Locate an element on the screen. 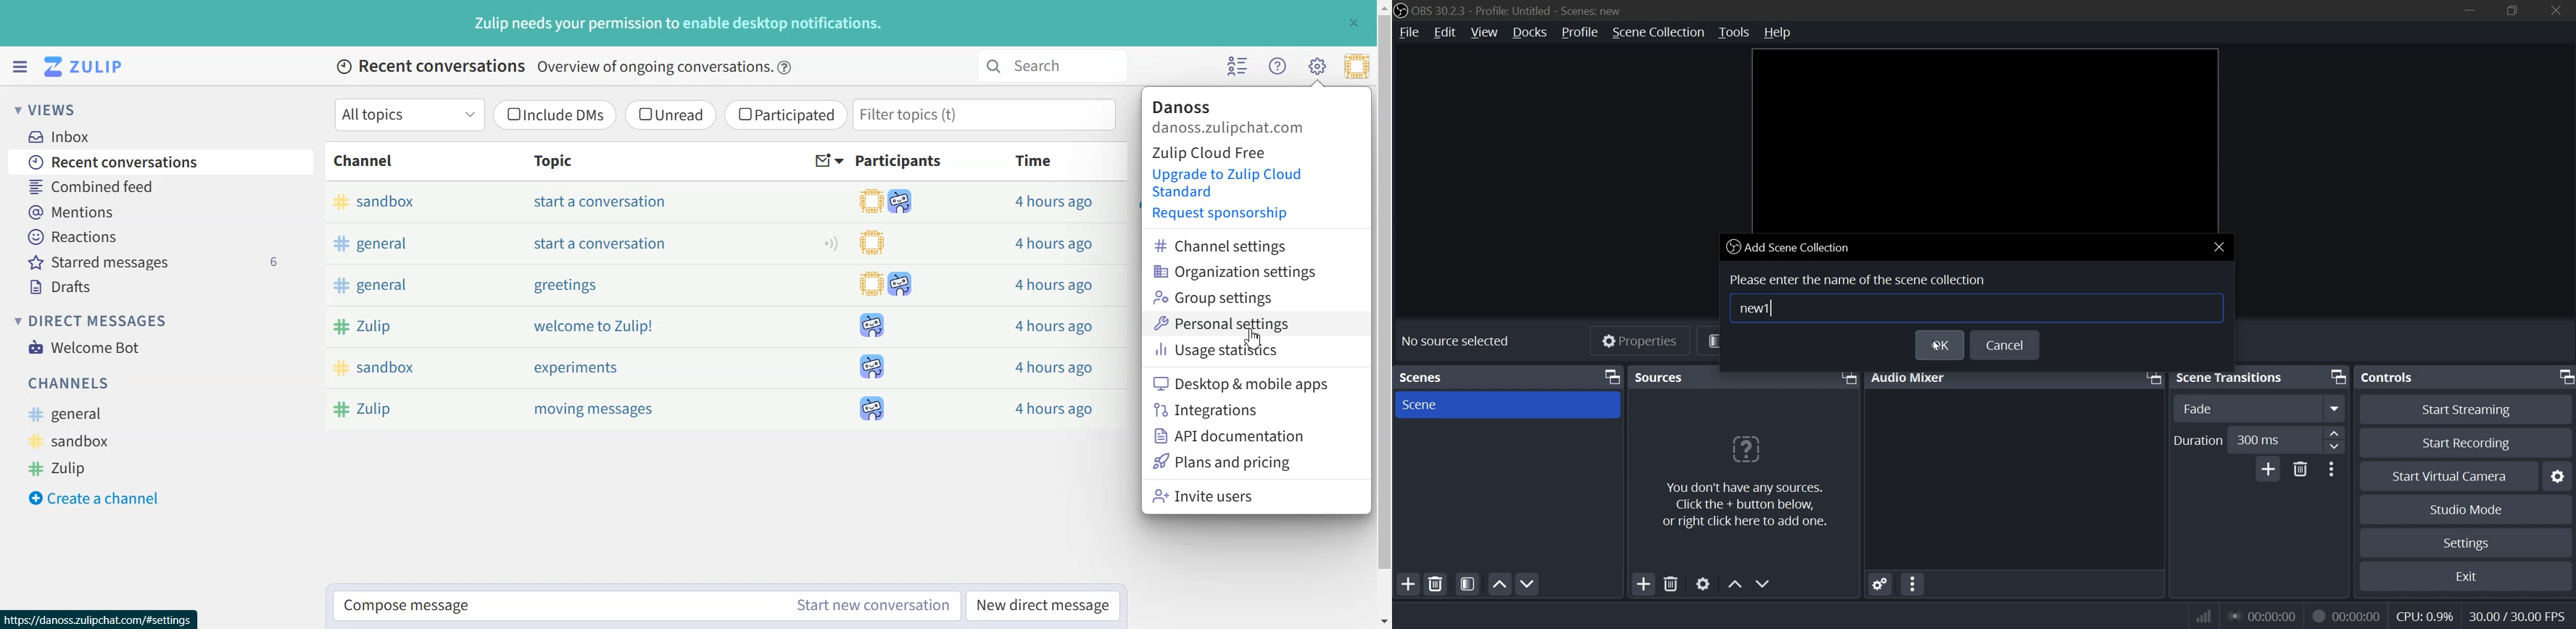 This screenshot has height=644, width=2576. https://danoss.zulipchat.com/#settings is located at coordinates (99, 618).